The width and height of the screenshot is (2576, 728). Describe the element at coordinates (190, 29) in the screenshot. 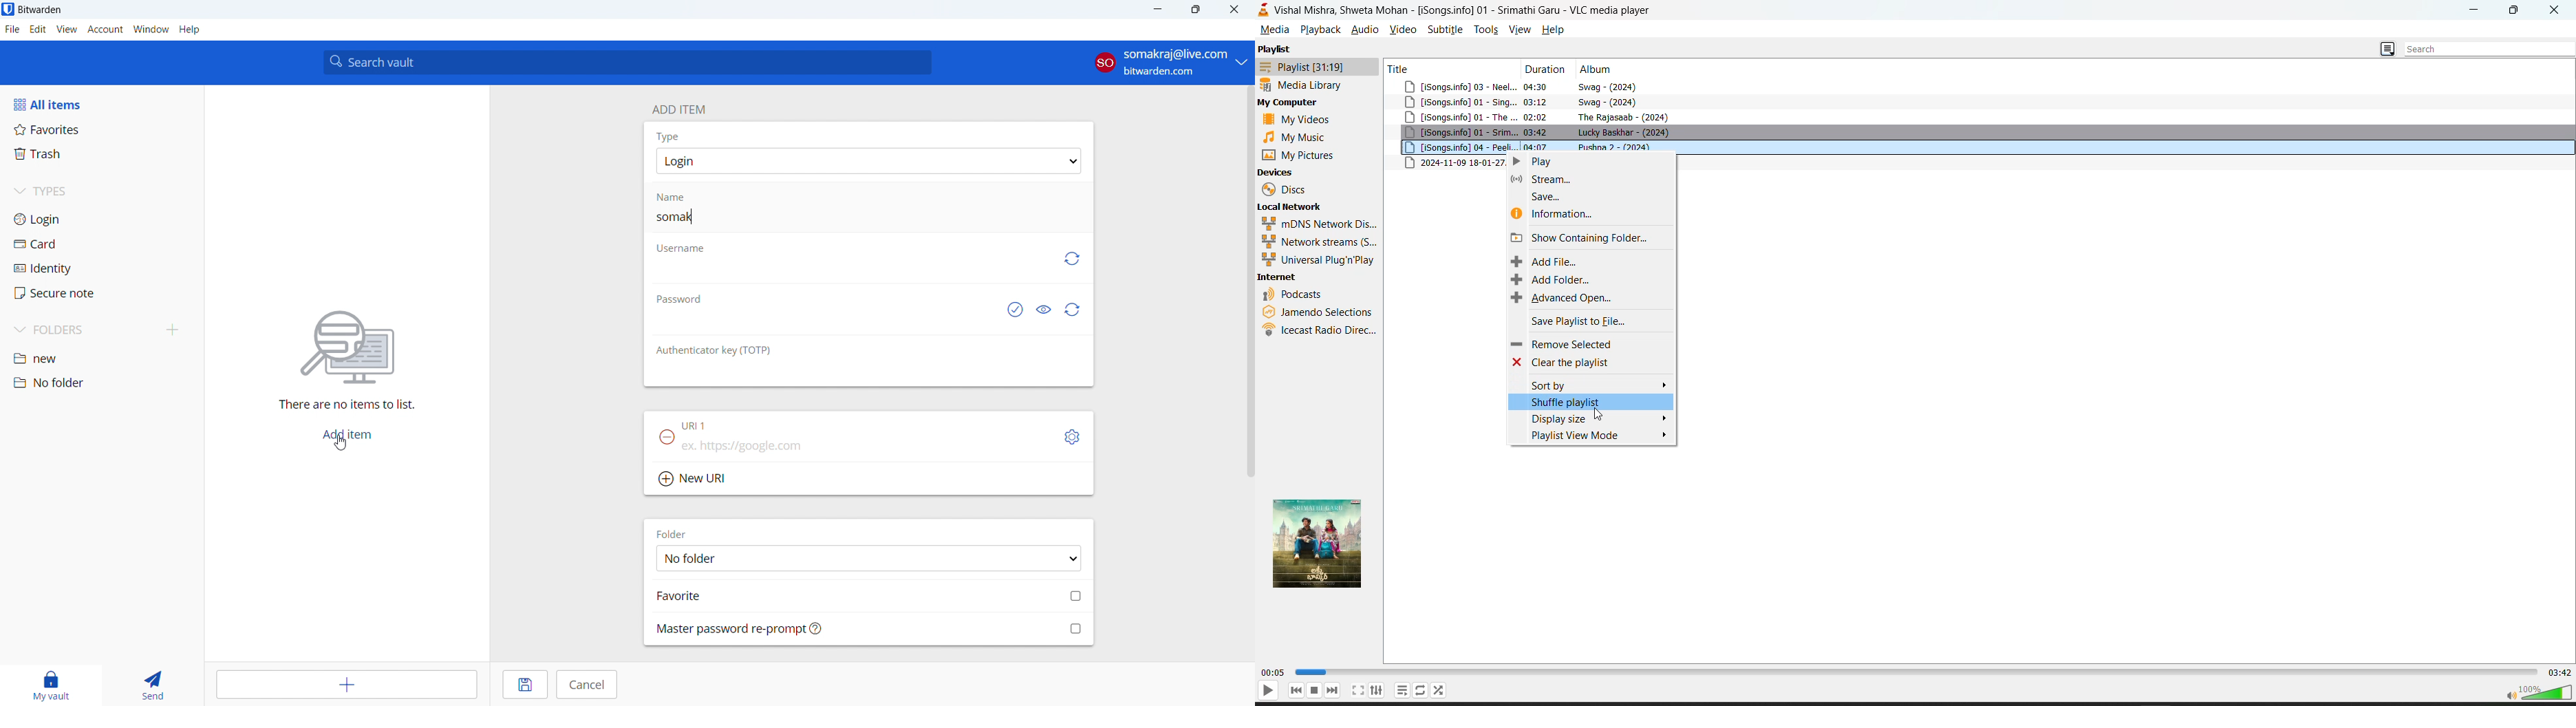

I see `help` at that location.